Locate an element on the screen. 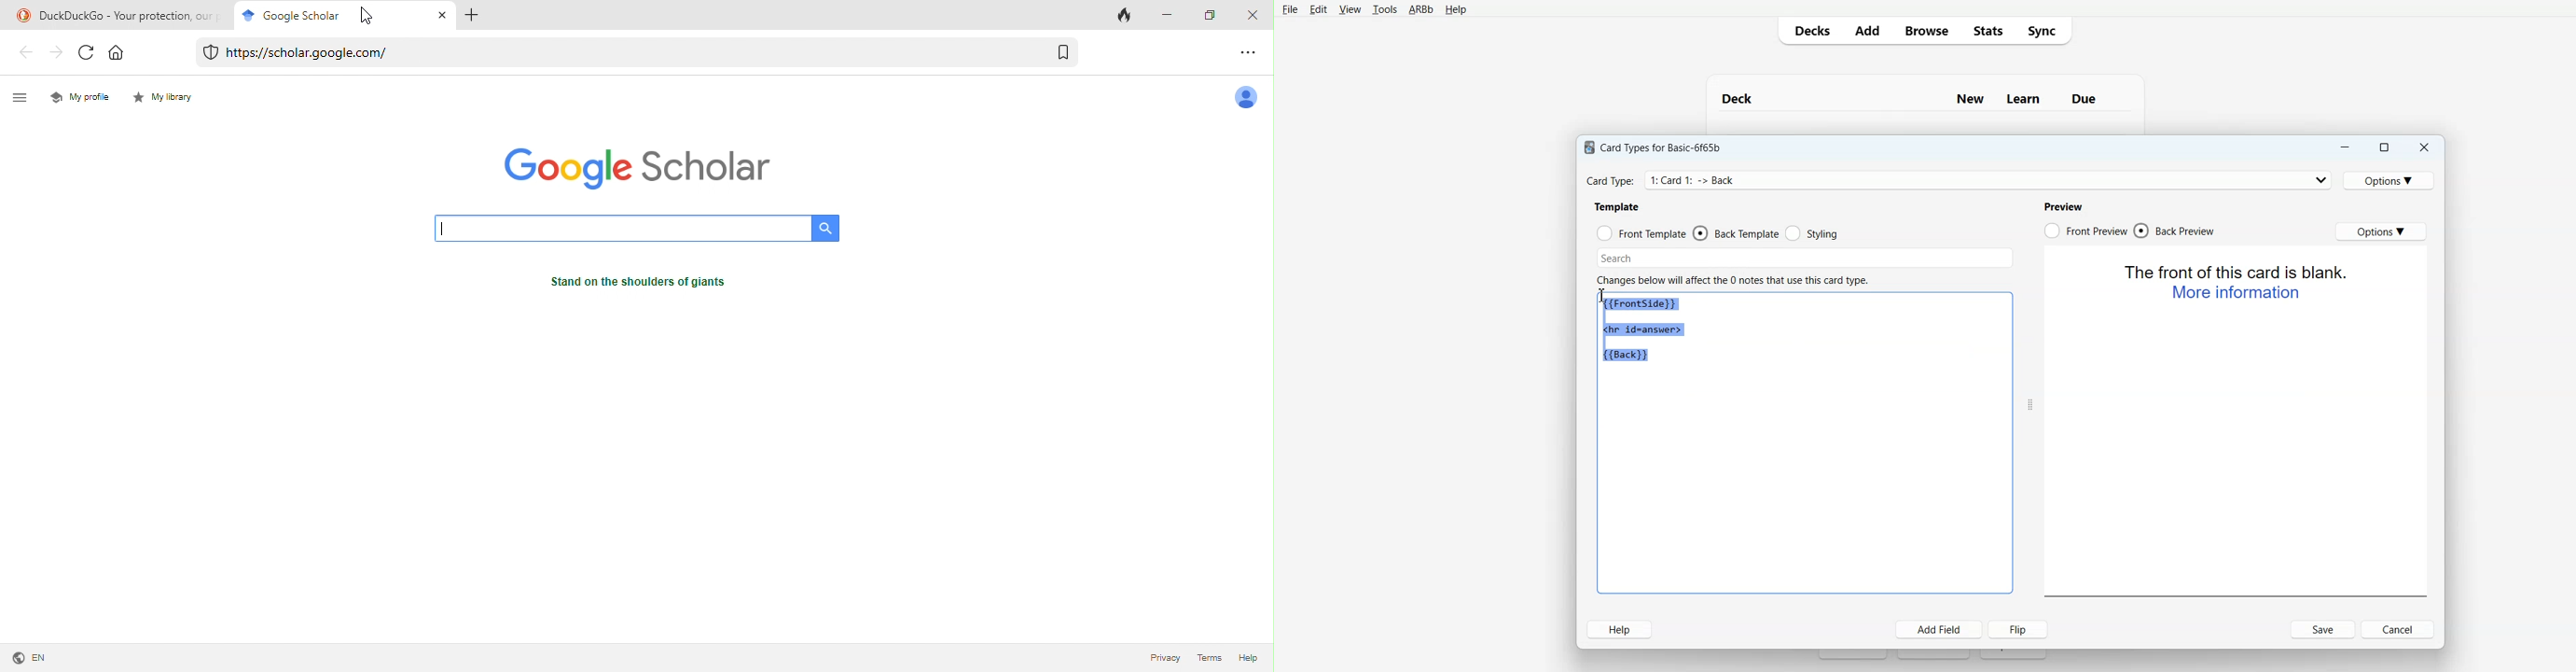  Front Preview is located at coordinates (2085, 230).